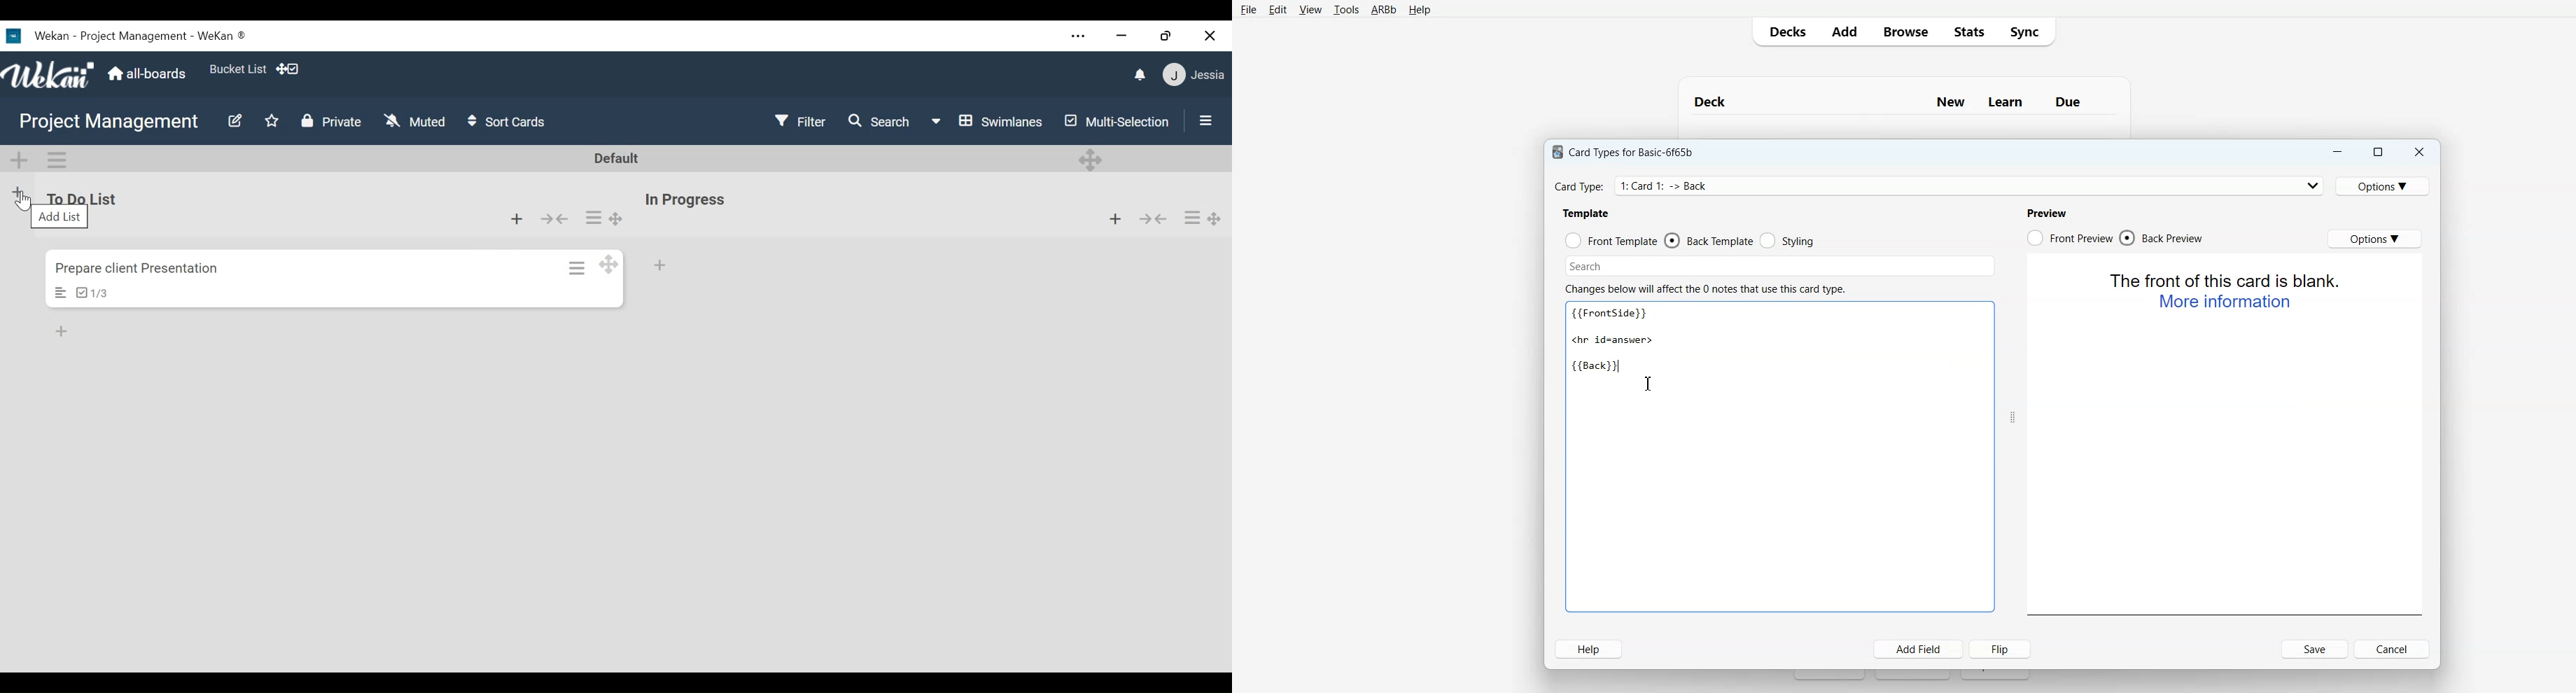  Describe the element at coordinates (22, 202) in the screenshot. I see `Cursor` at that location.